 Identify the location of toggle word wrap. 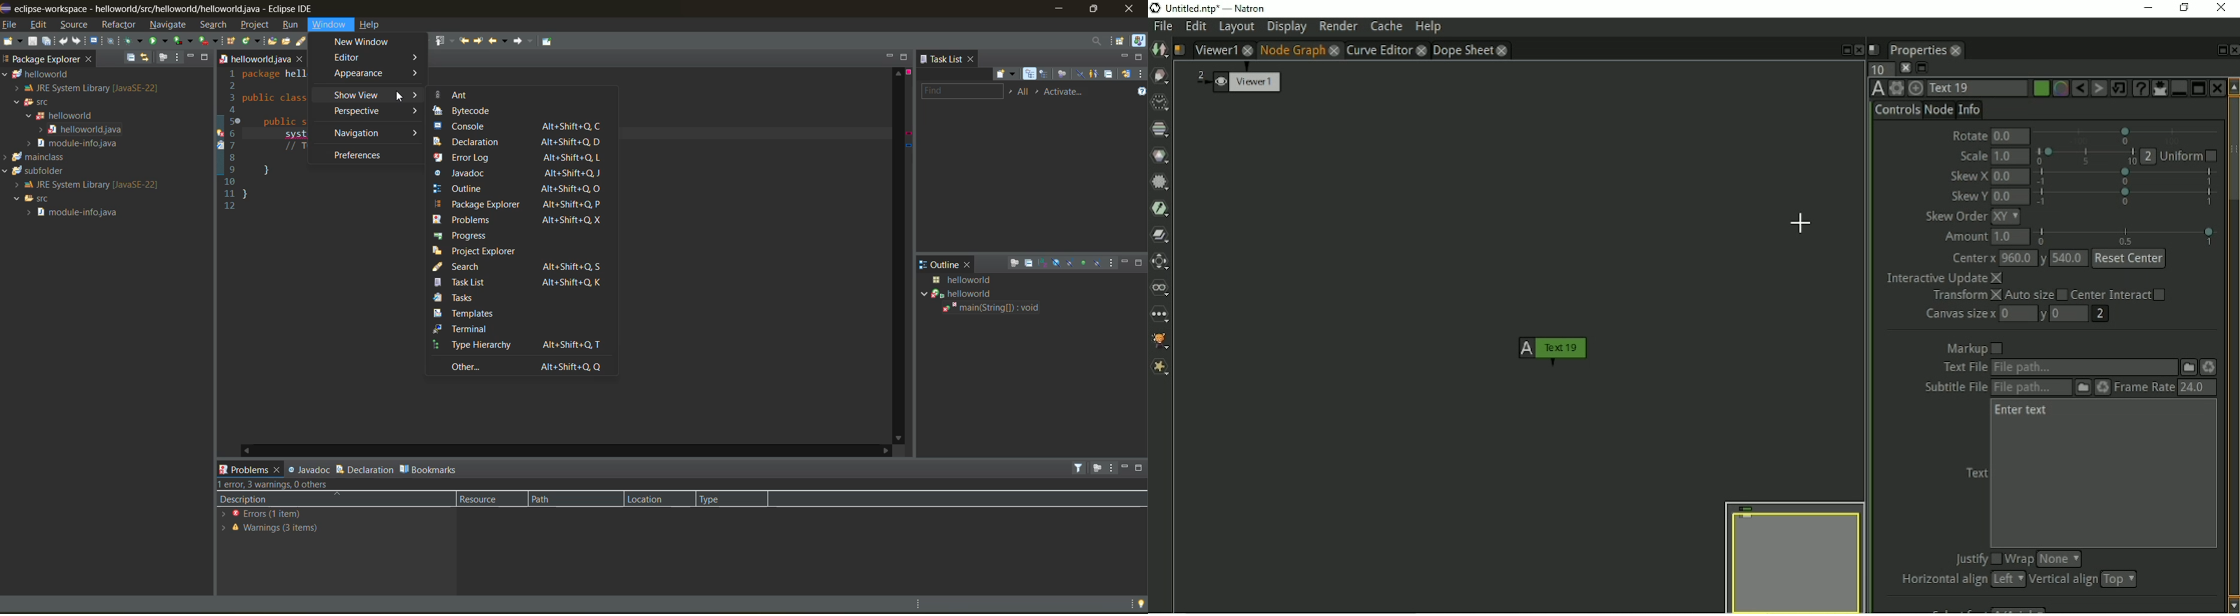
(368, 41).